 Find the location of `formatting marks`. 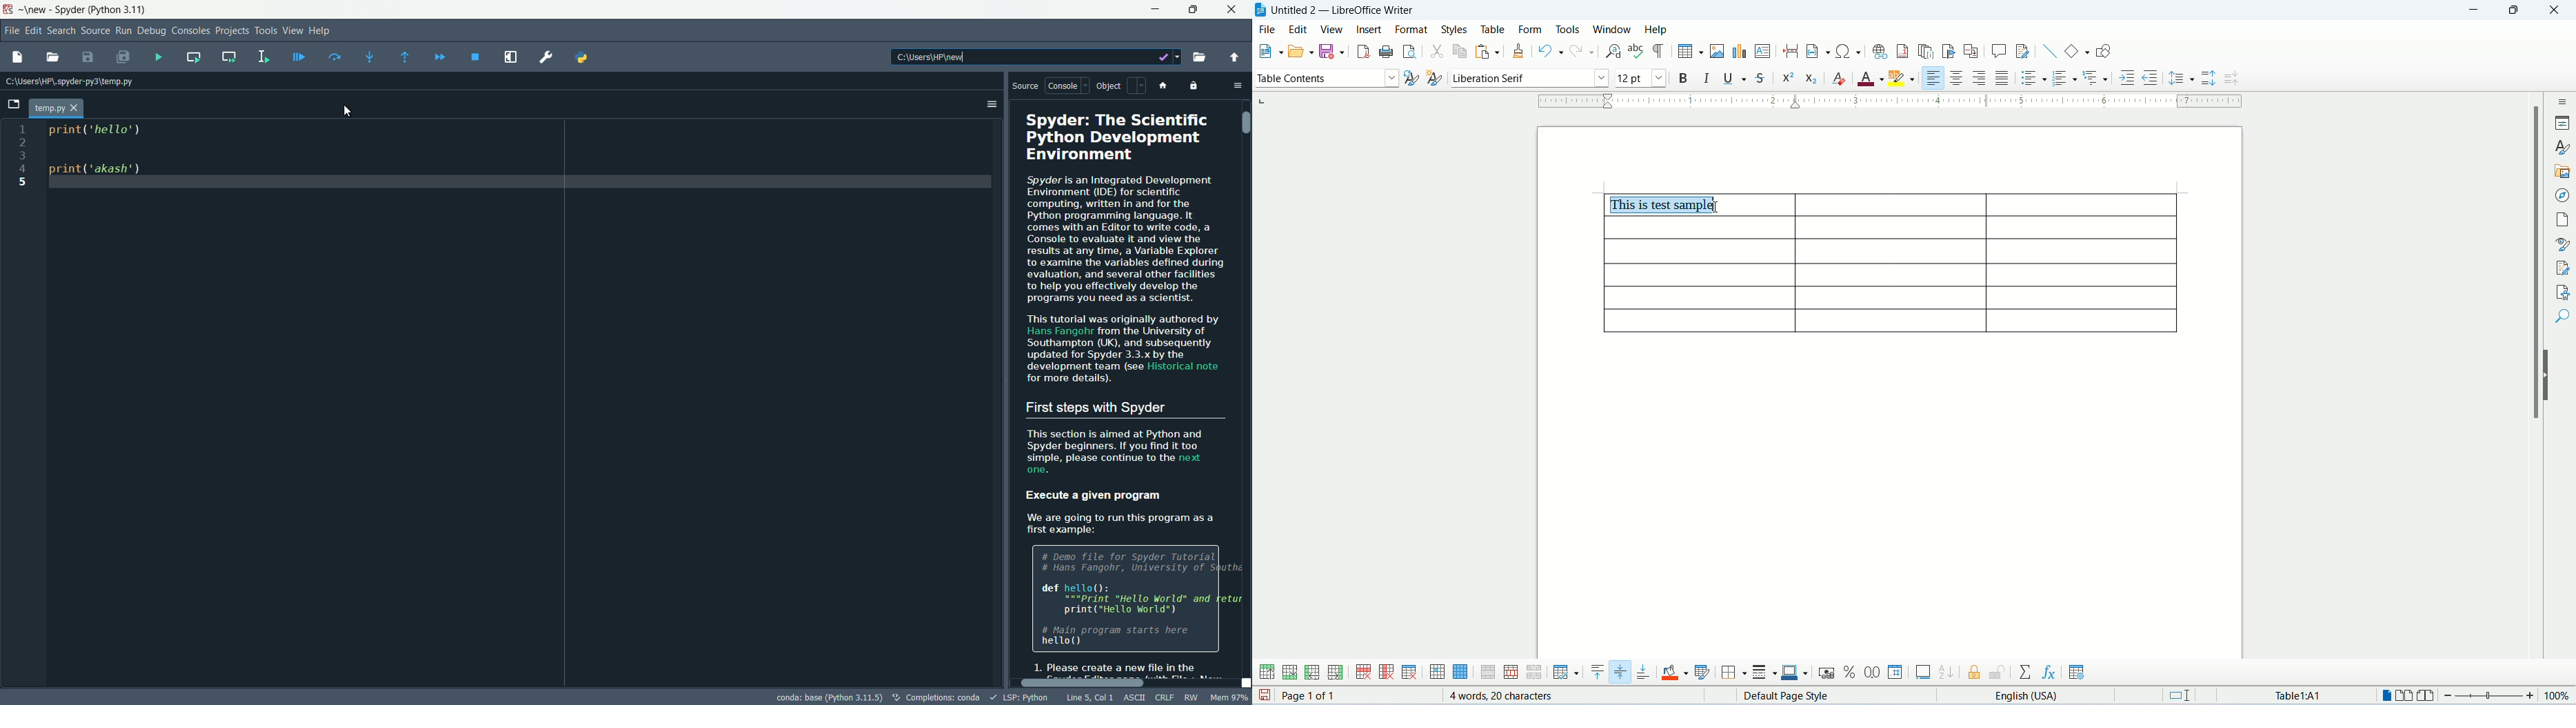

formatting marks is located at coordinates (1660, 50).